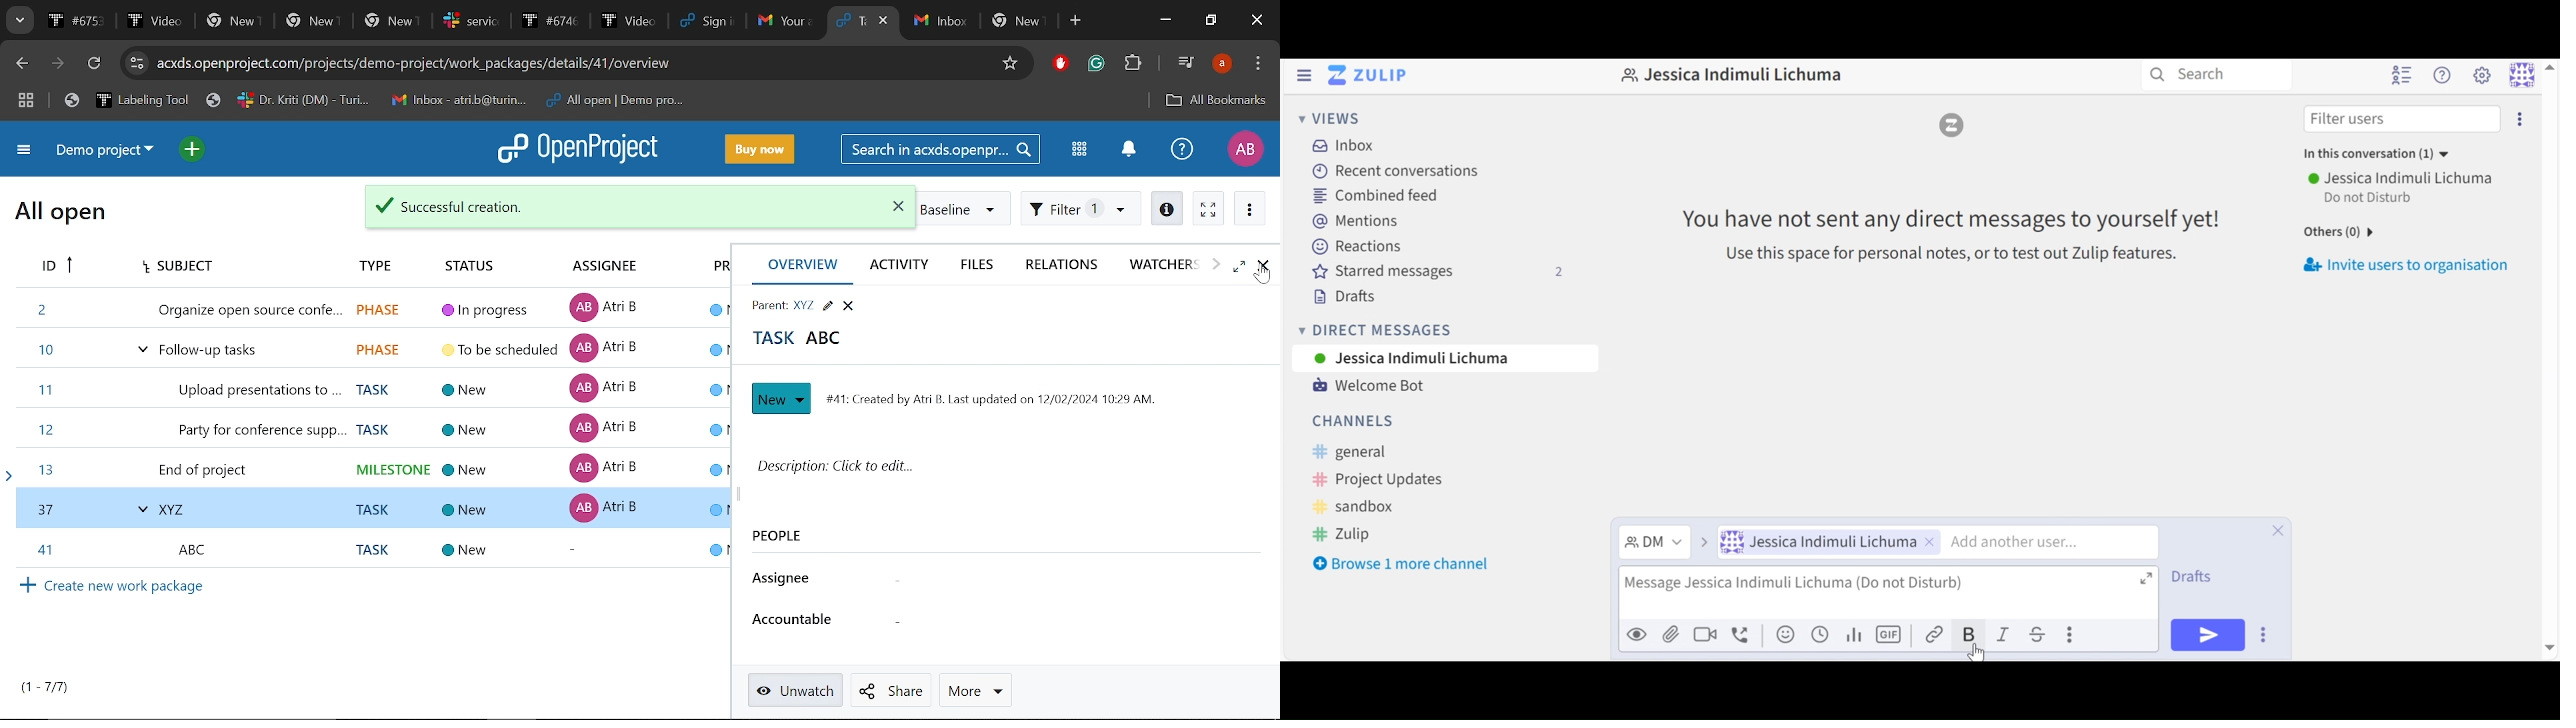 Image resolution: width=2576 pixels, height=728 pixels. Describe the element at coordinates (372, 507) in the screenshot. I see `Selected task` at that location.